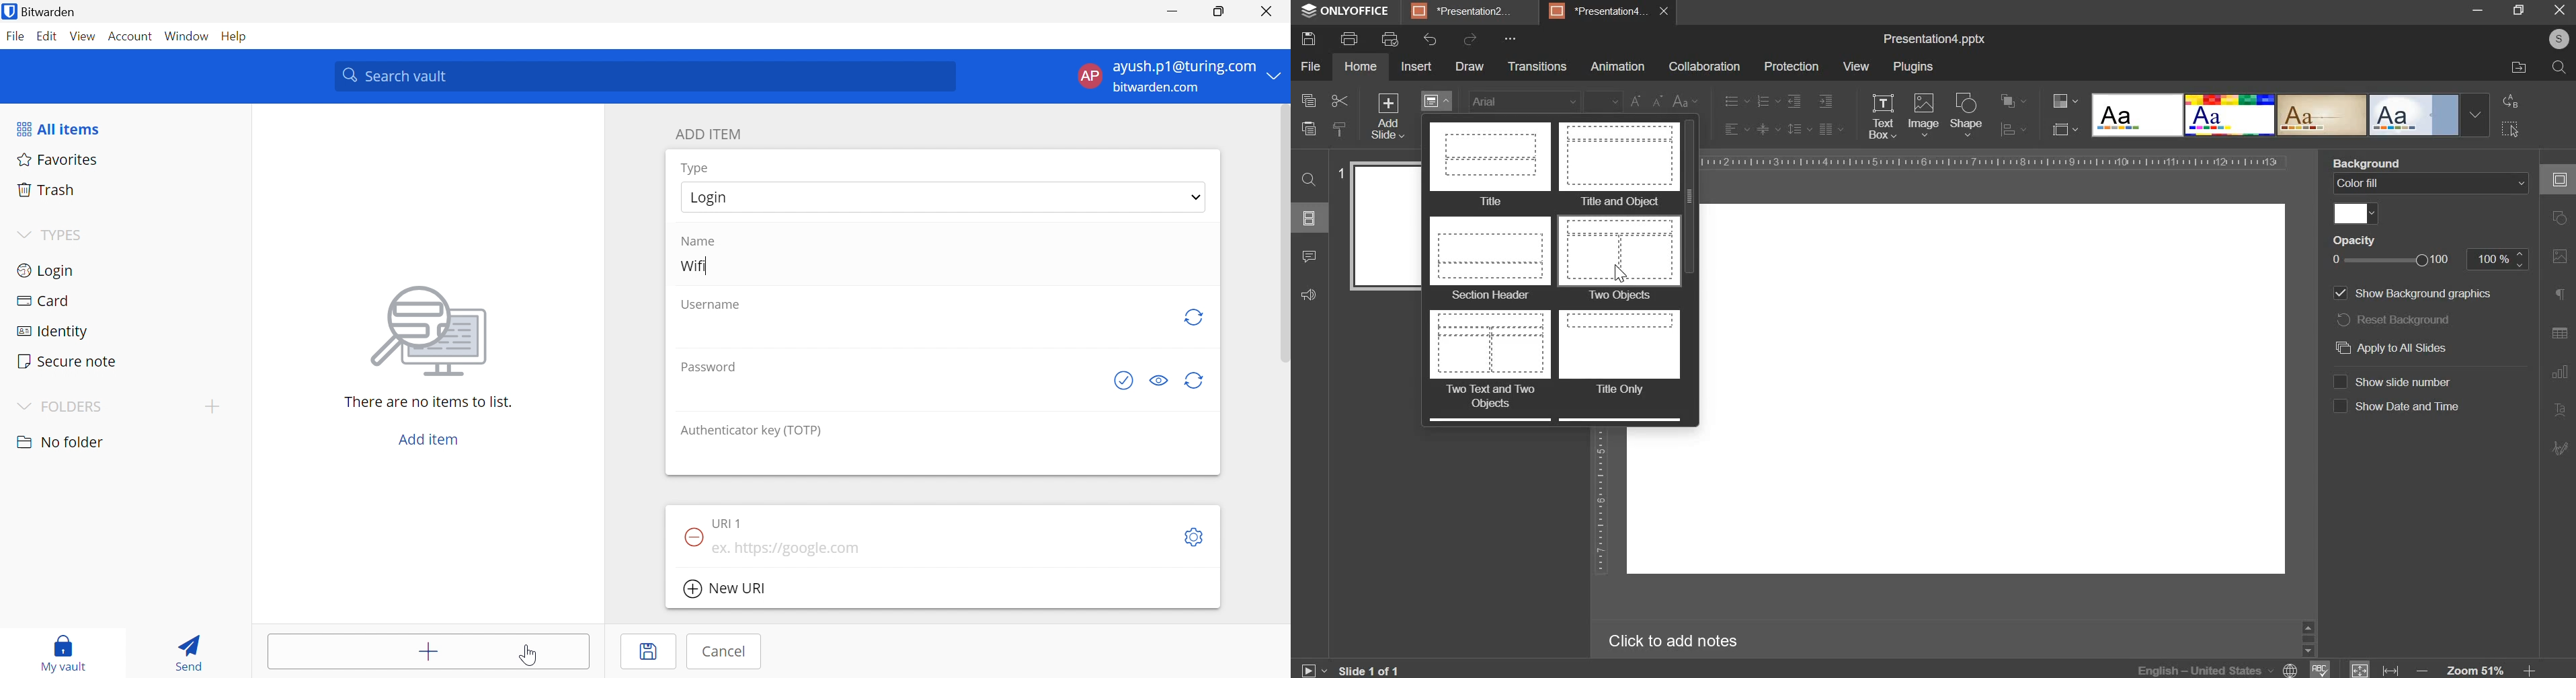  What do you see at coordinates (47, 269) in the screenshot?
I see `Login` at bounding box center [47, 269].